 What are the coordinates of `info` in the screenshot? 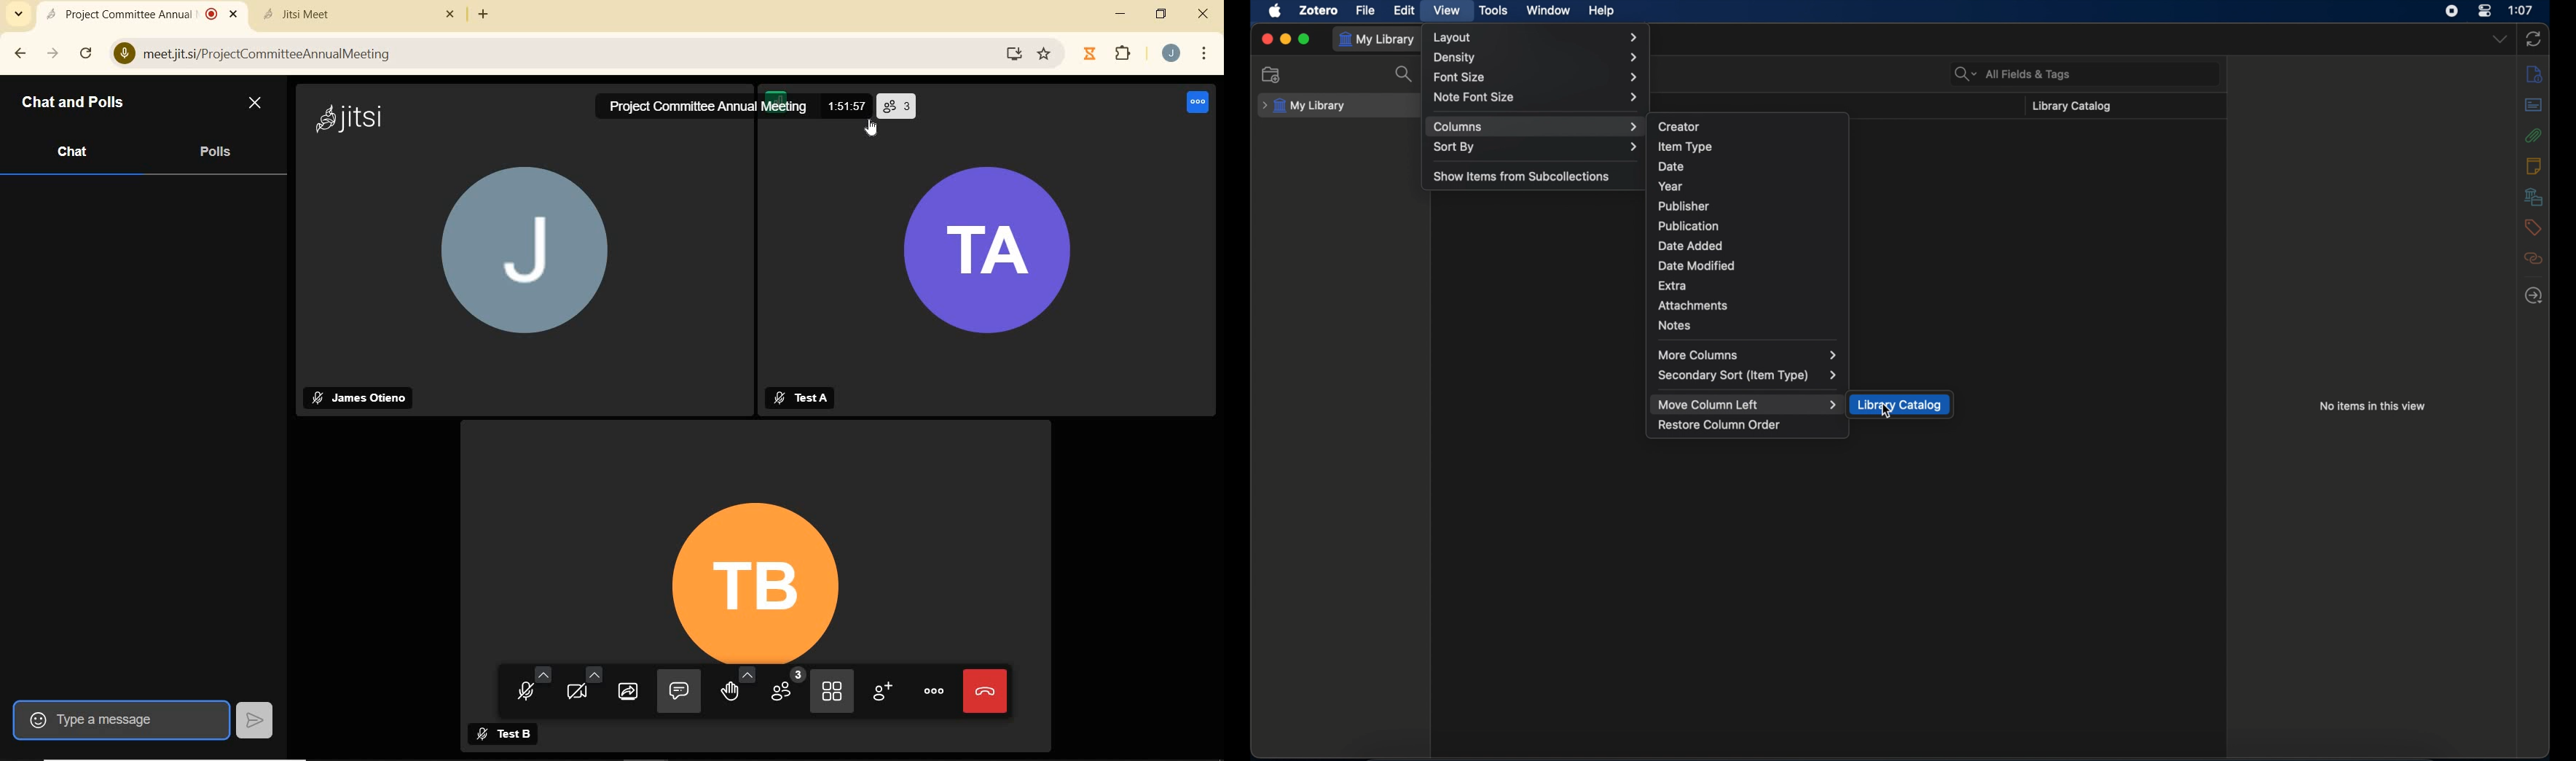 It's located at (2534, 75).